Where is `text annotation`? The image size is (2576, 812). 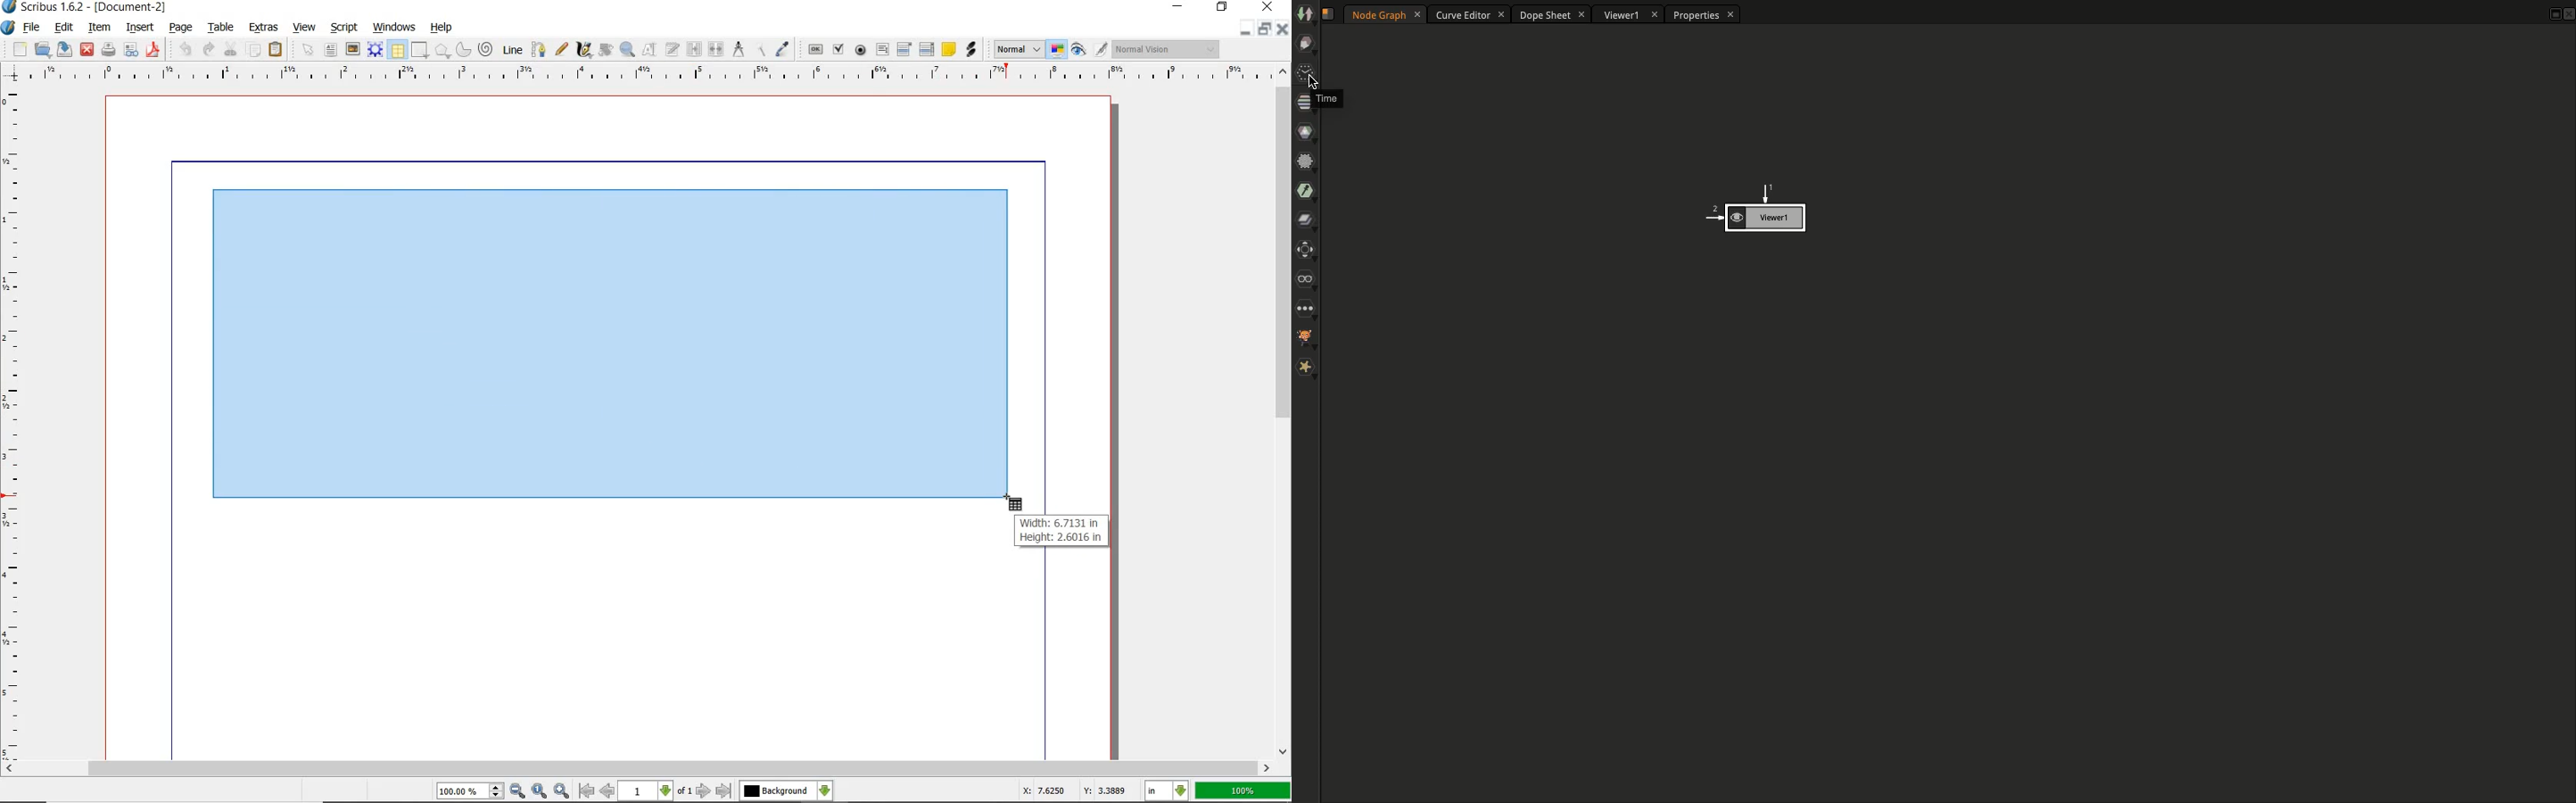
text annotation is located at coordinates (949, 48).